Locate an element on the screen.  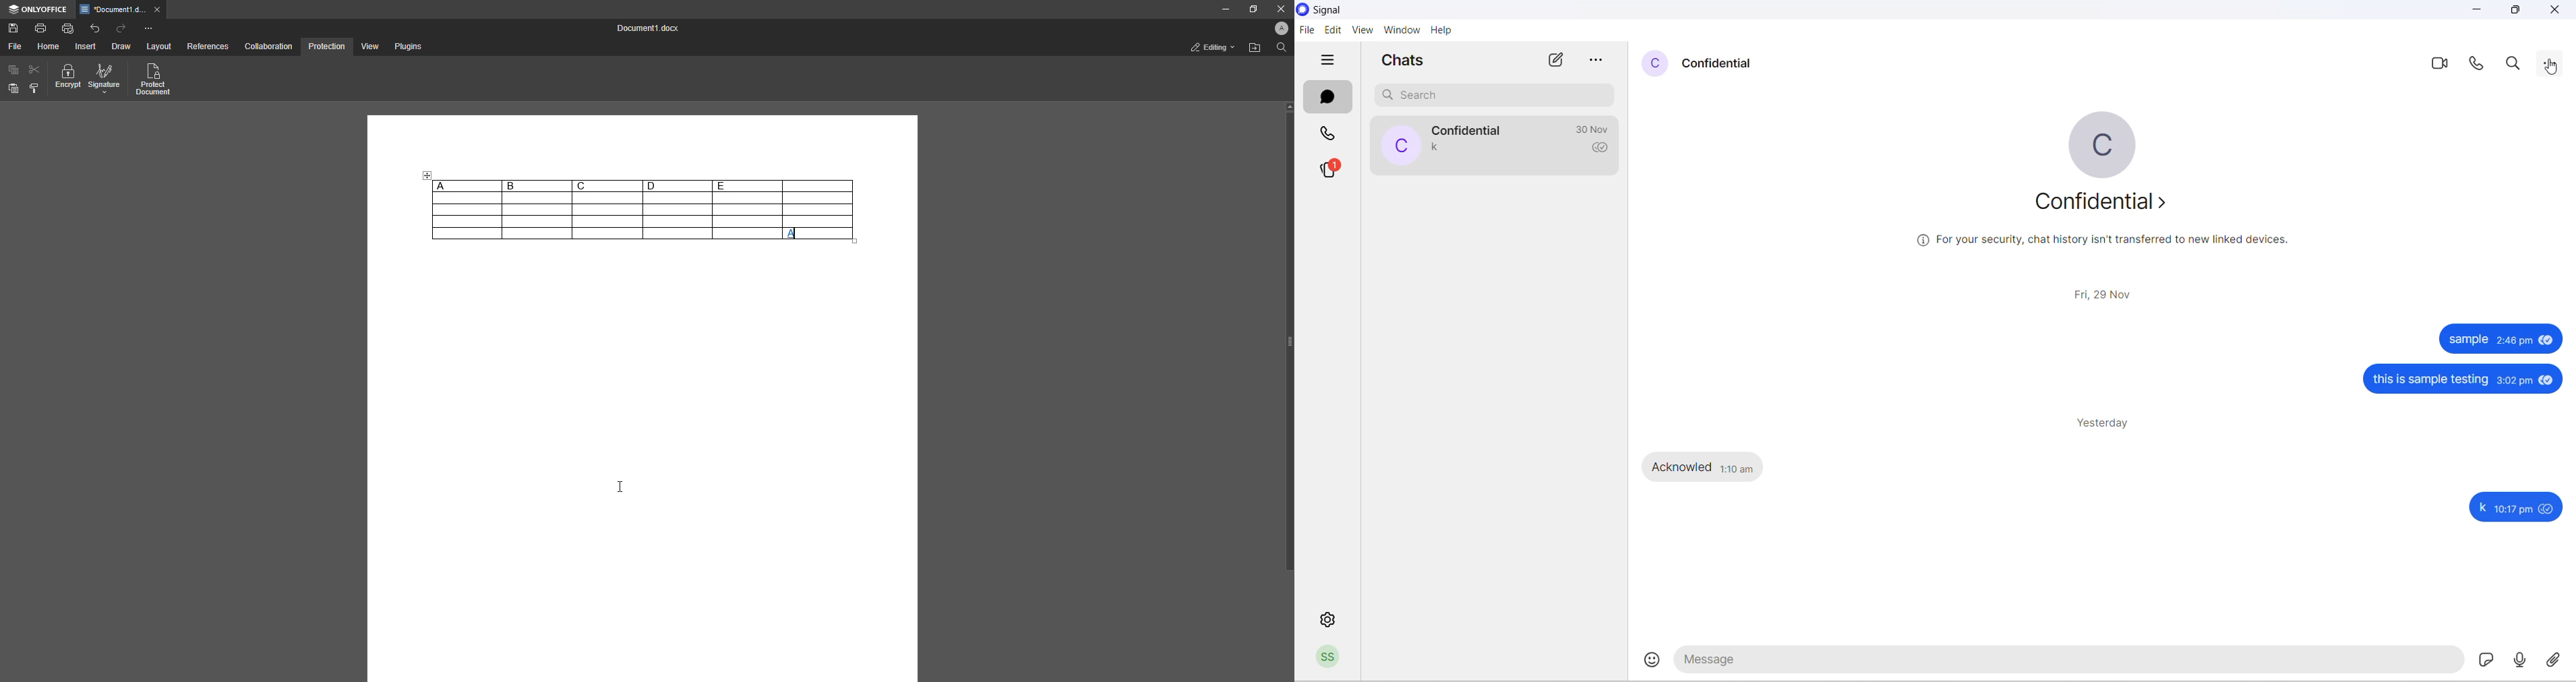
C is located at coordinates (607, 185).